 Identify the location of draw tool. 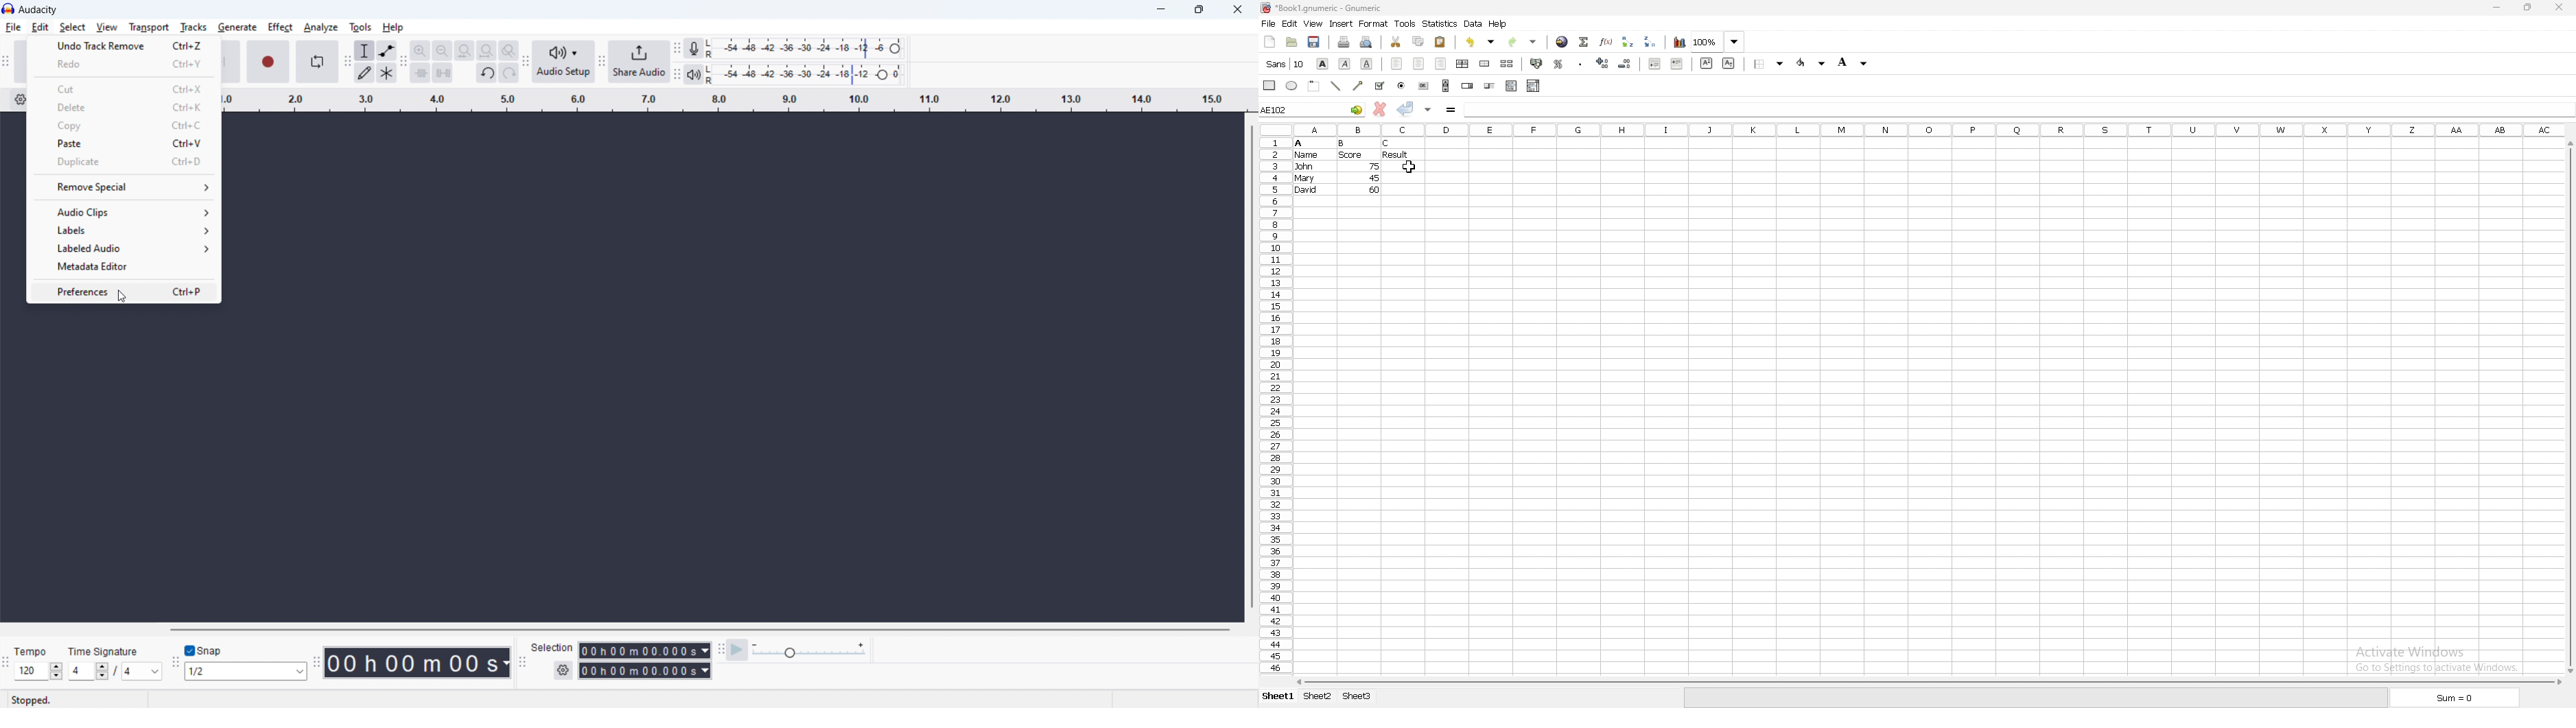
(365, 72).